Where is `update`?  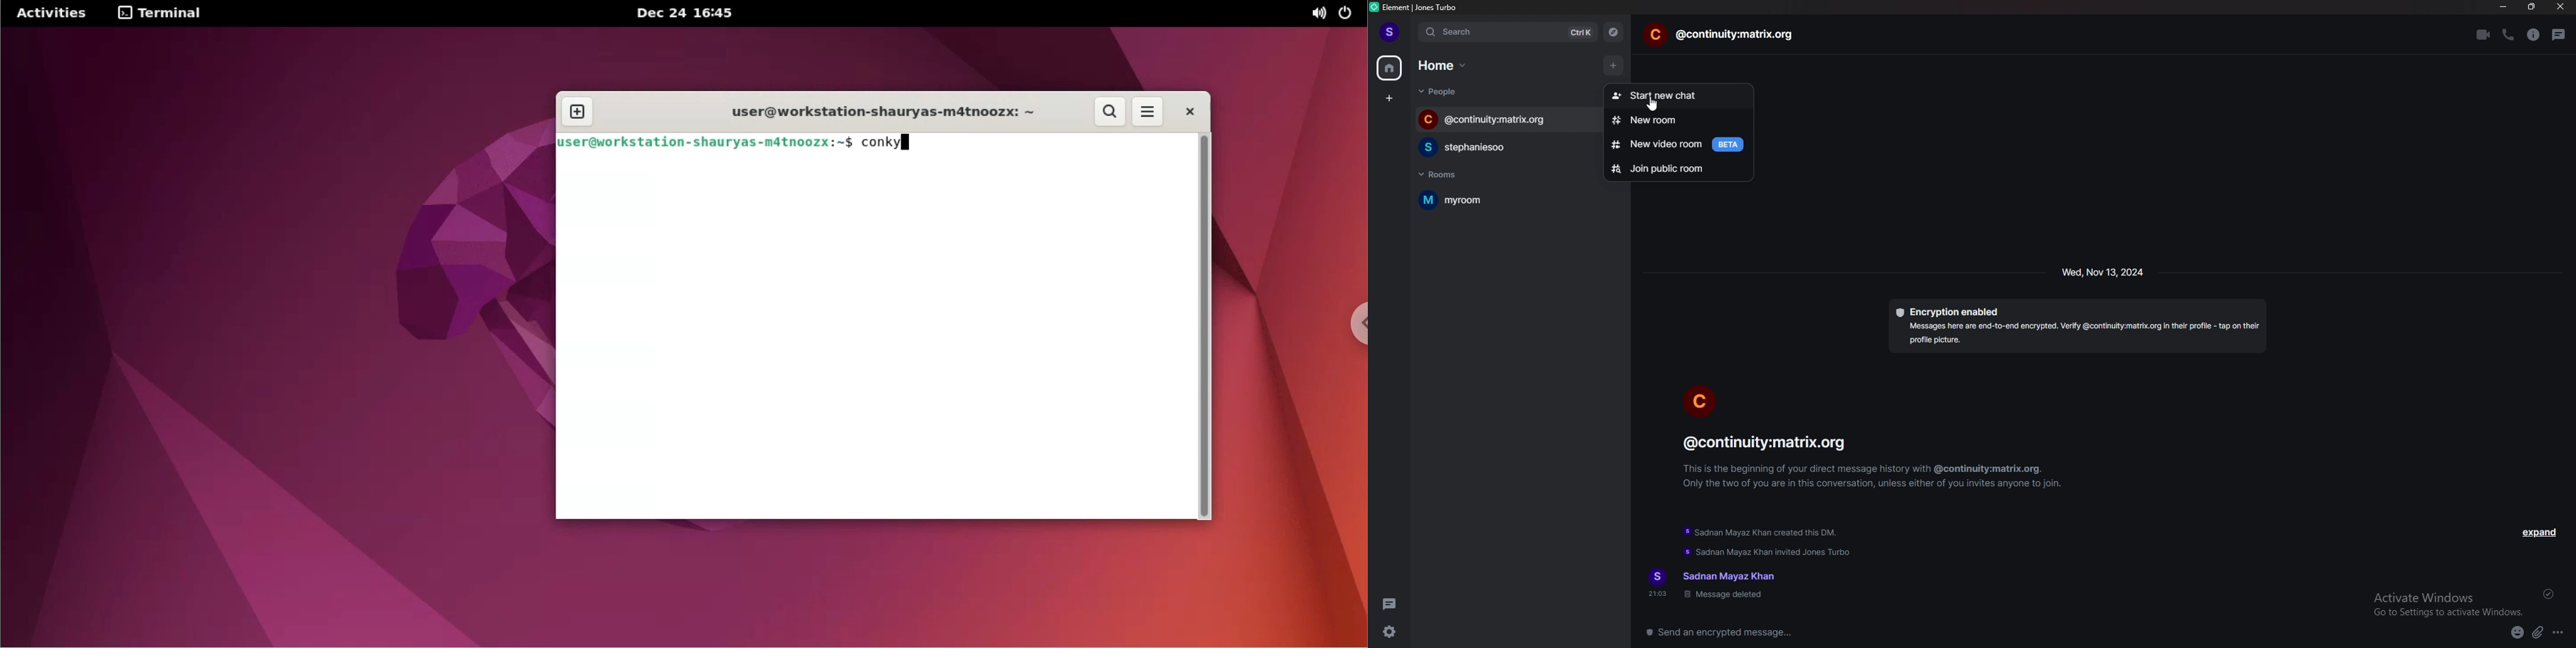 update is located at coordinates (1769, 552).